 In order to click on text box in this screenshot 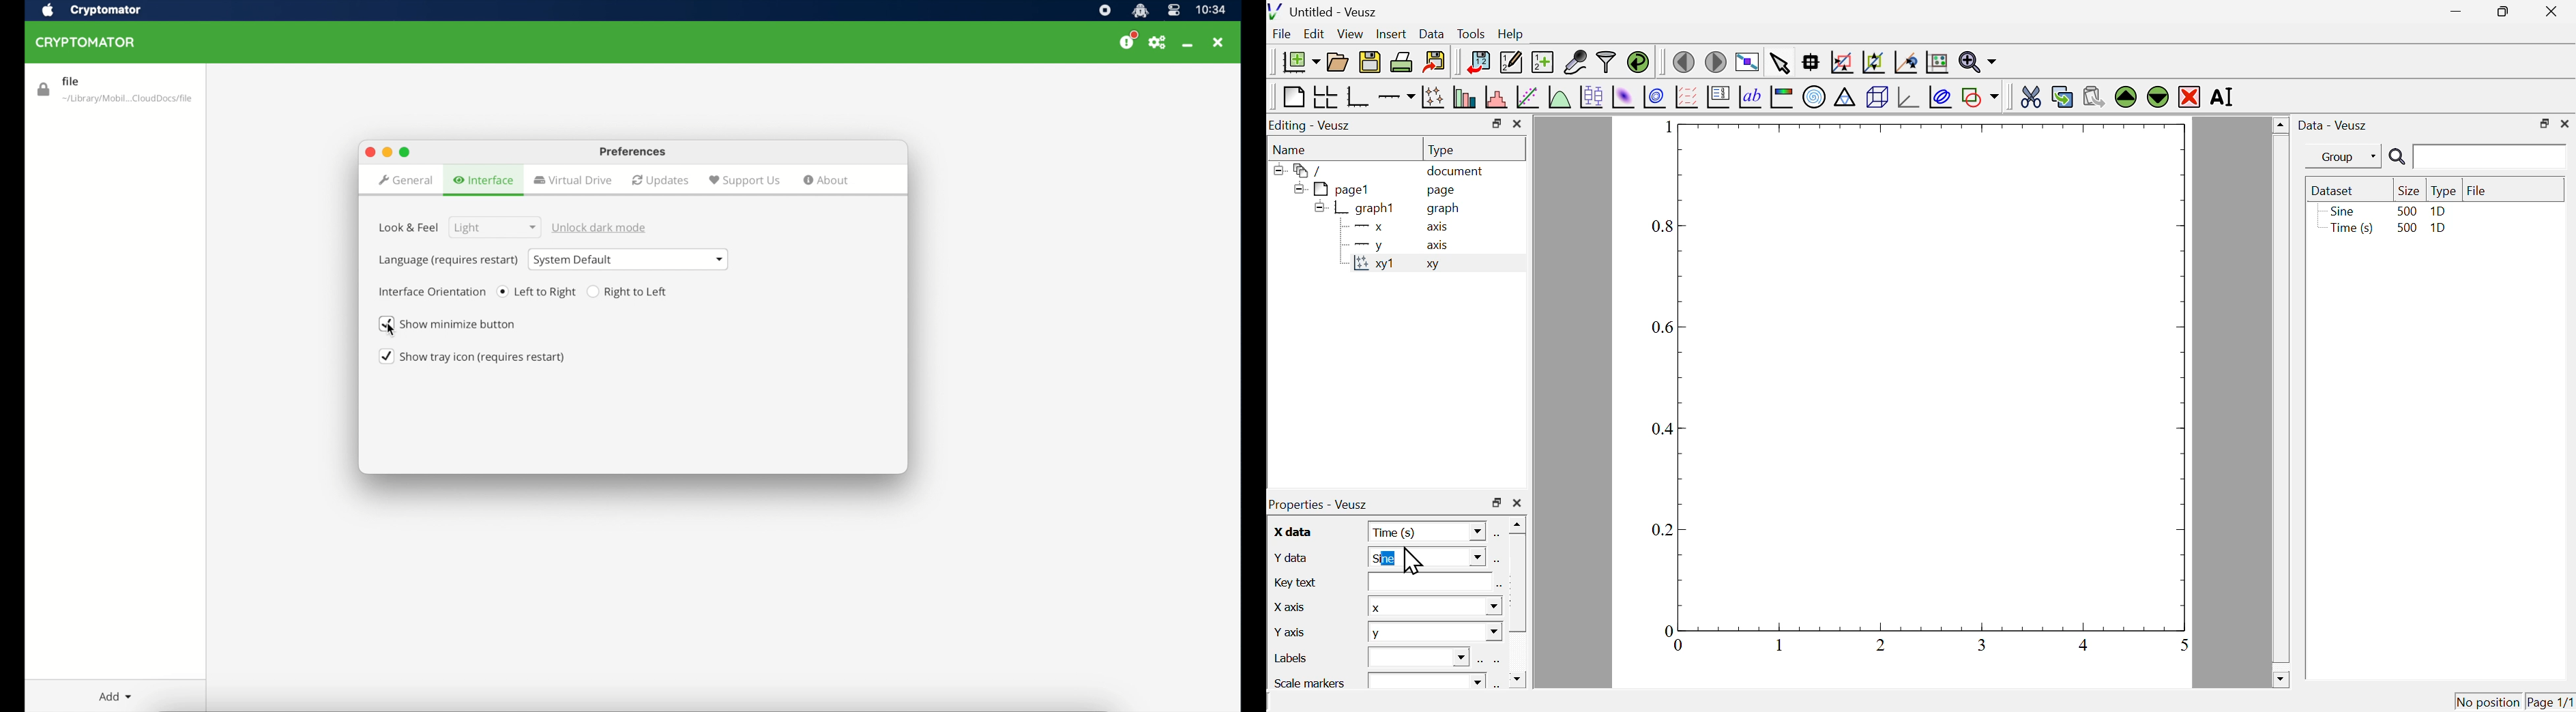, I will do `click(1427, 679)`.